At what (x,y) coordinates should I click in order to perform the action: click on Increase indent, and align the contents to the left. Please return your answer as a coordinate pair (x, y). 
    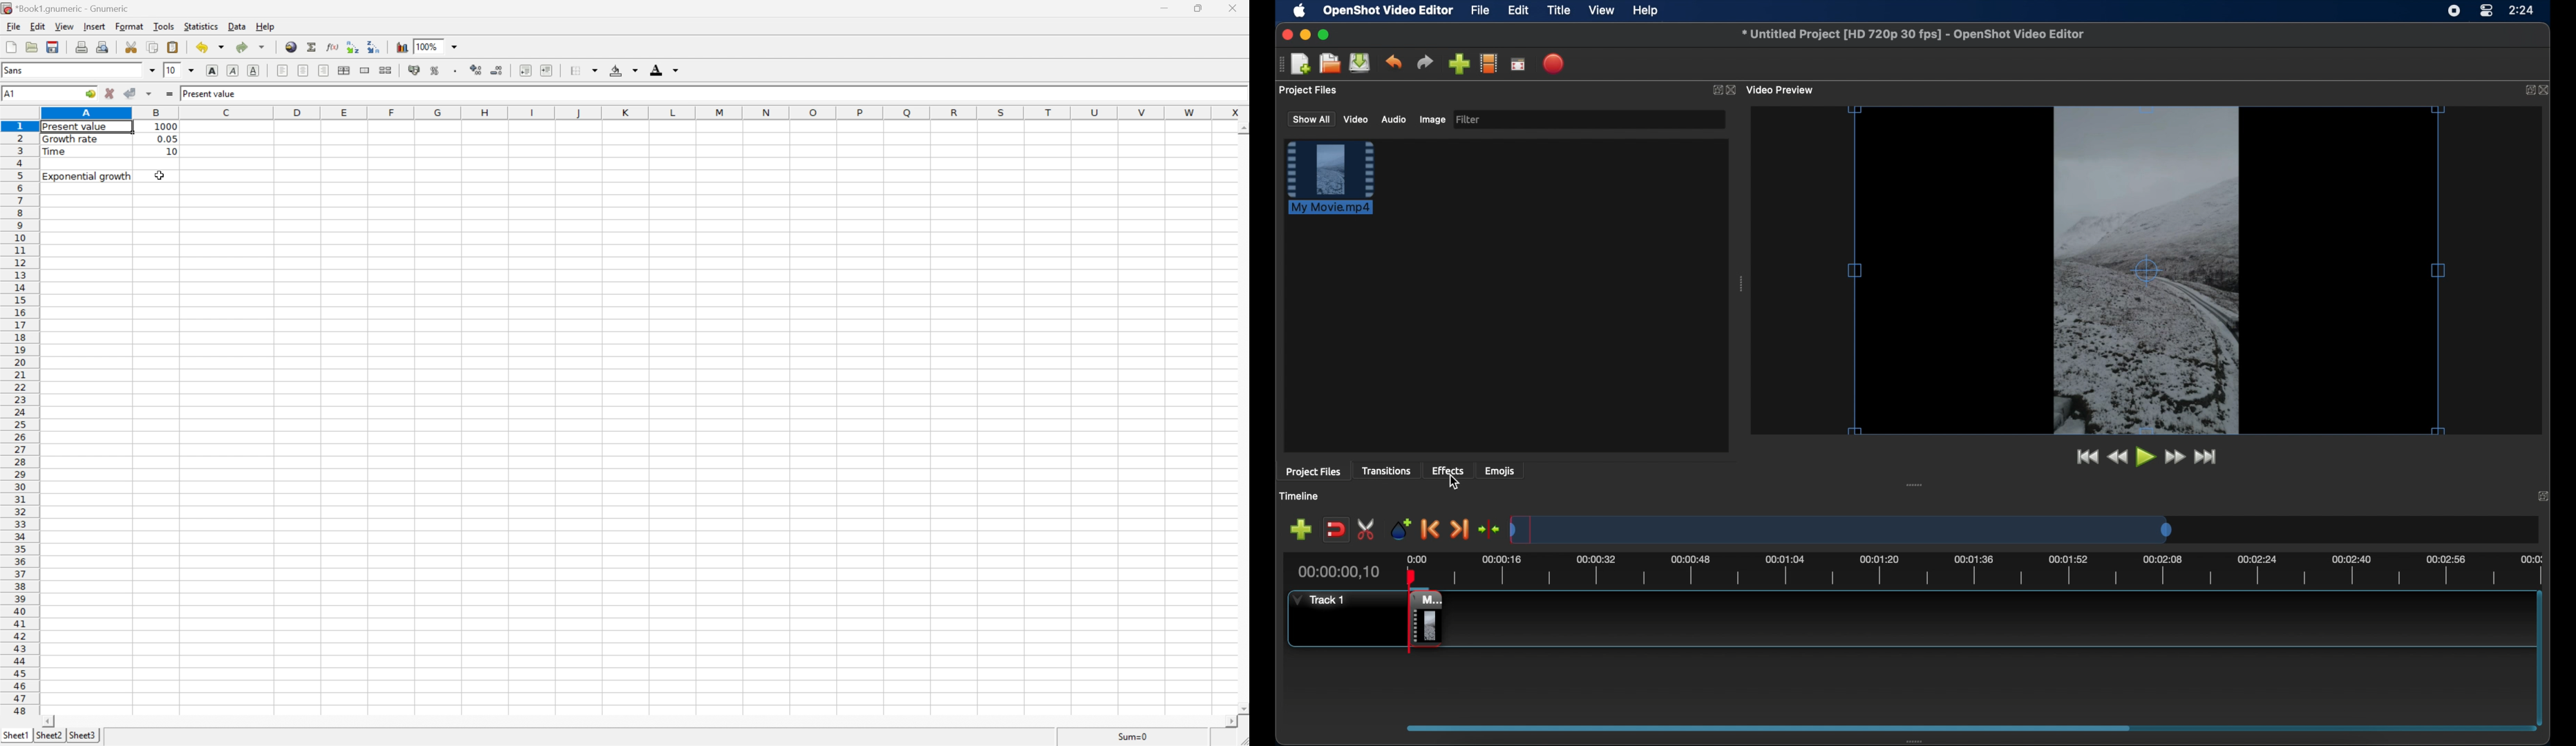
    Looking at the image, I should click on (374, 47).